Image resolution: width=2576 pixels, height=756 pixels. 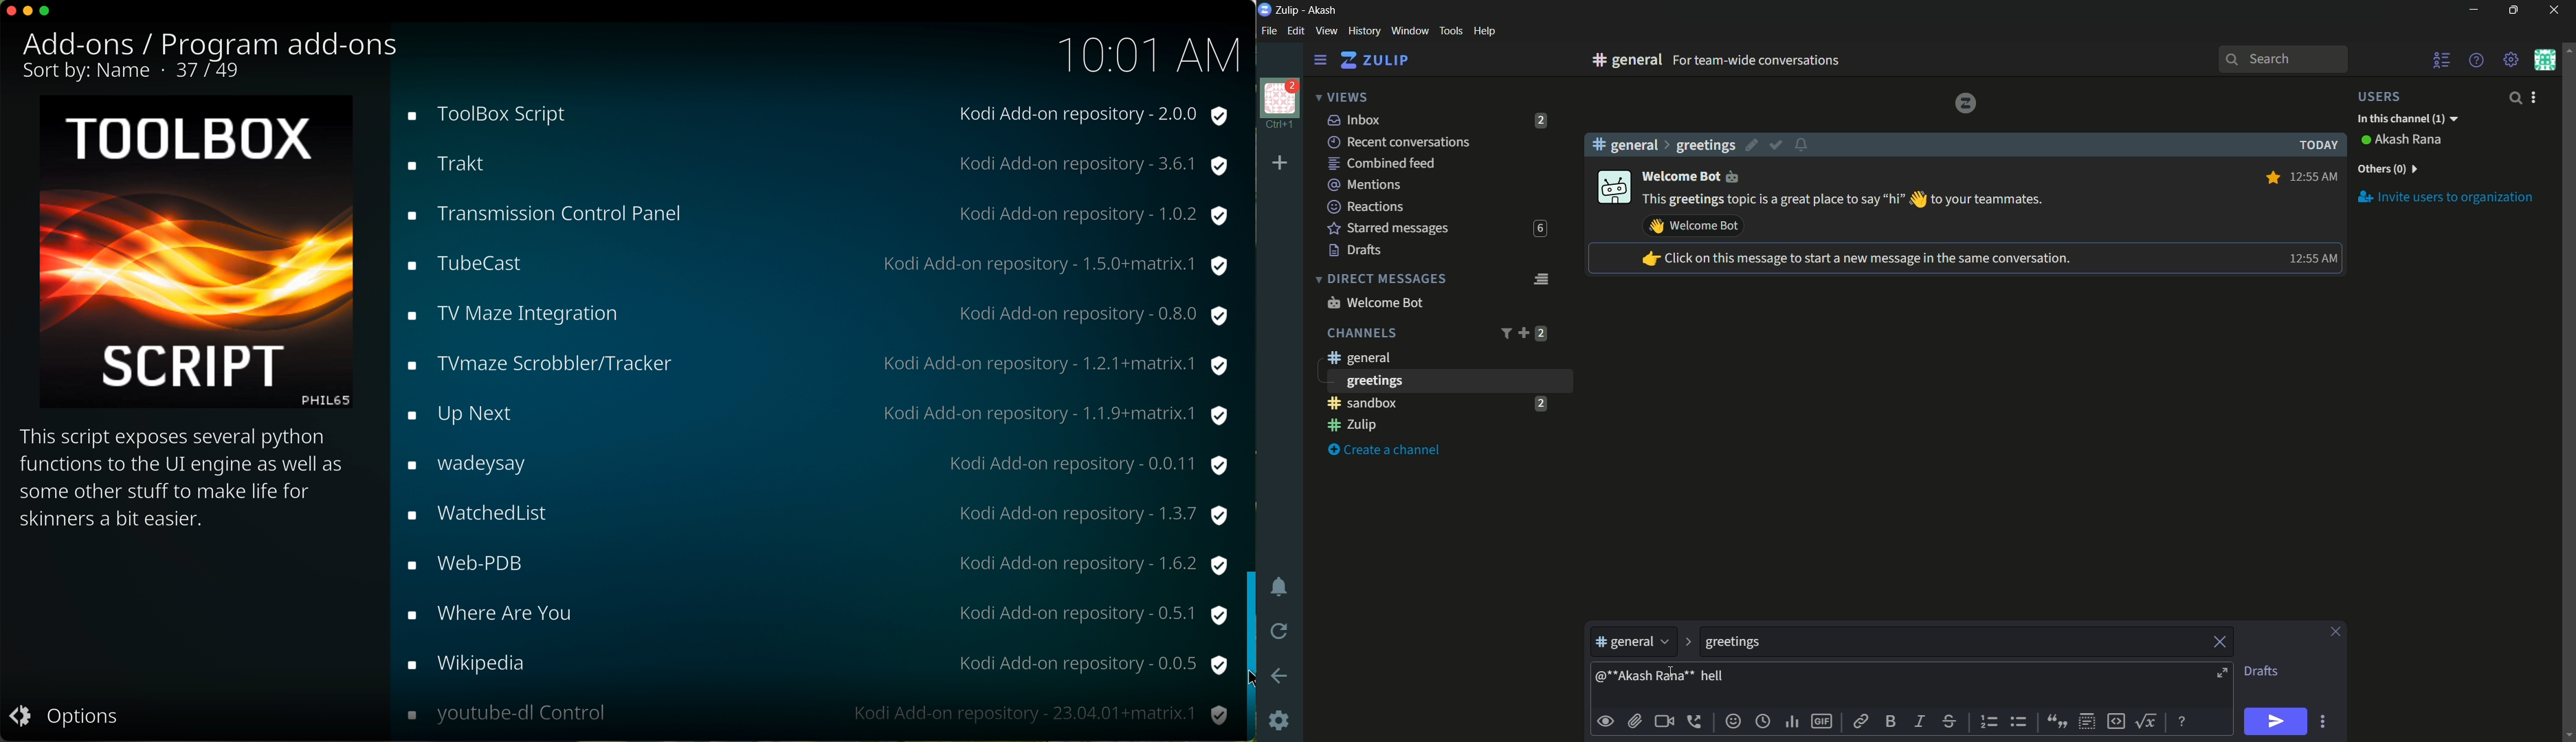 I want to click on configure topic notifications, so click(x=1803, y=144).